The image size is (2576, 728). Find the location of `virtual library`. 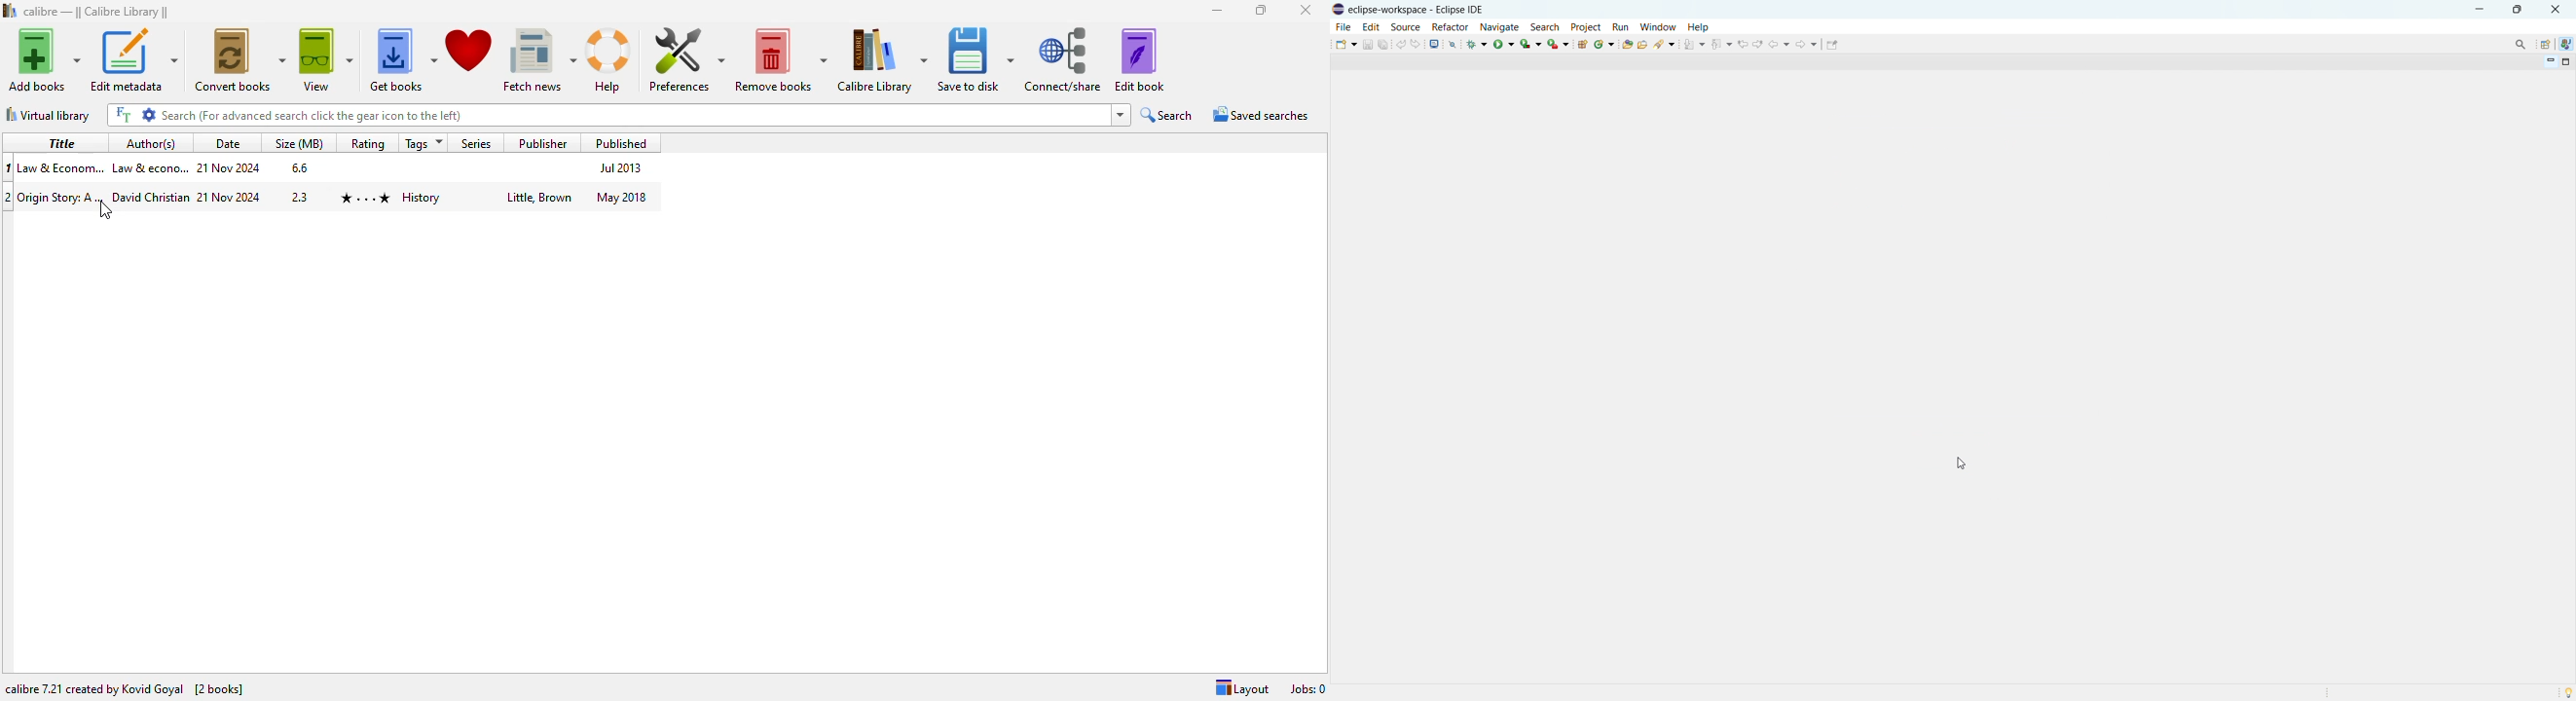

virtual library is located at coordinates (49, 115).